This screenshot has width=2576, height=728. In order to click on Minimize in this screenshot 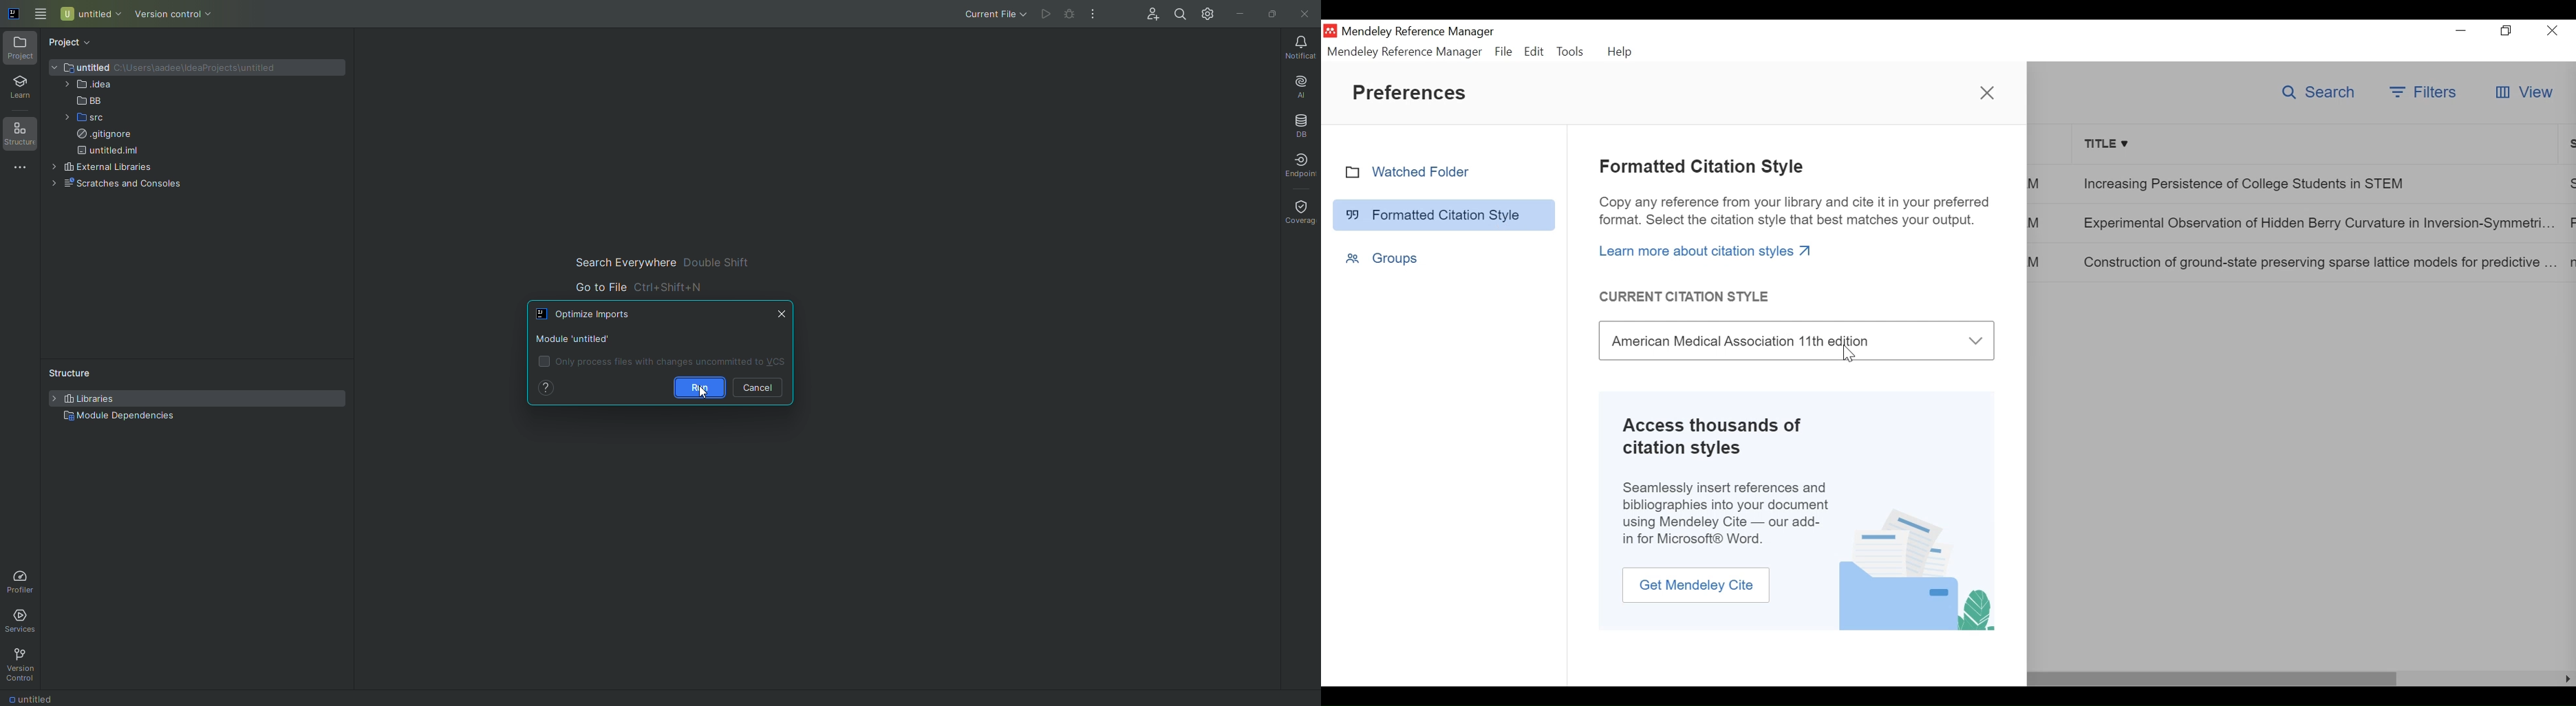, I will do `click(2462, 30)`.